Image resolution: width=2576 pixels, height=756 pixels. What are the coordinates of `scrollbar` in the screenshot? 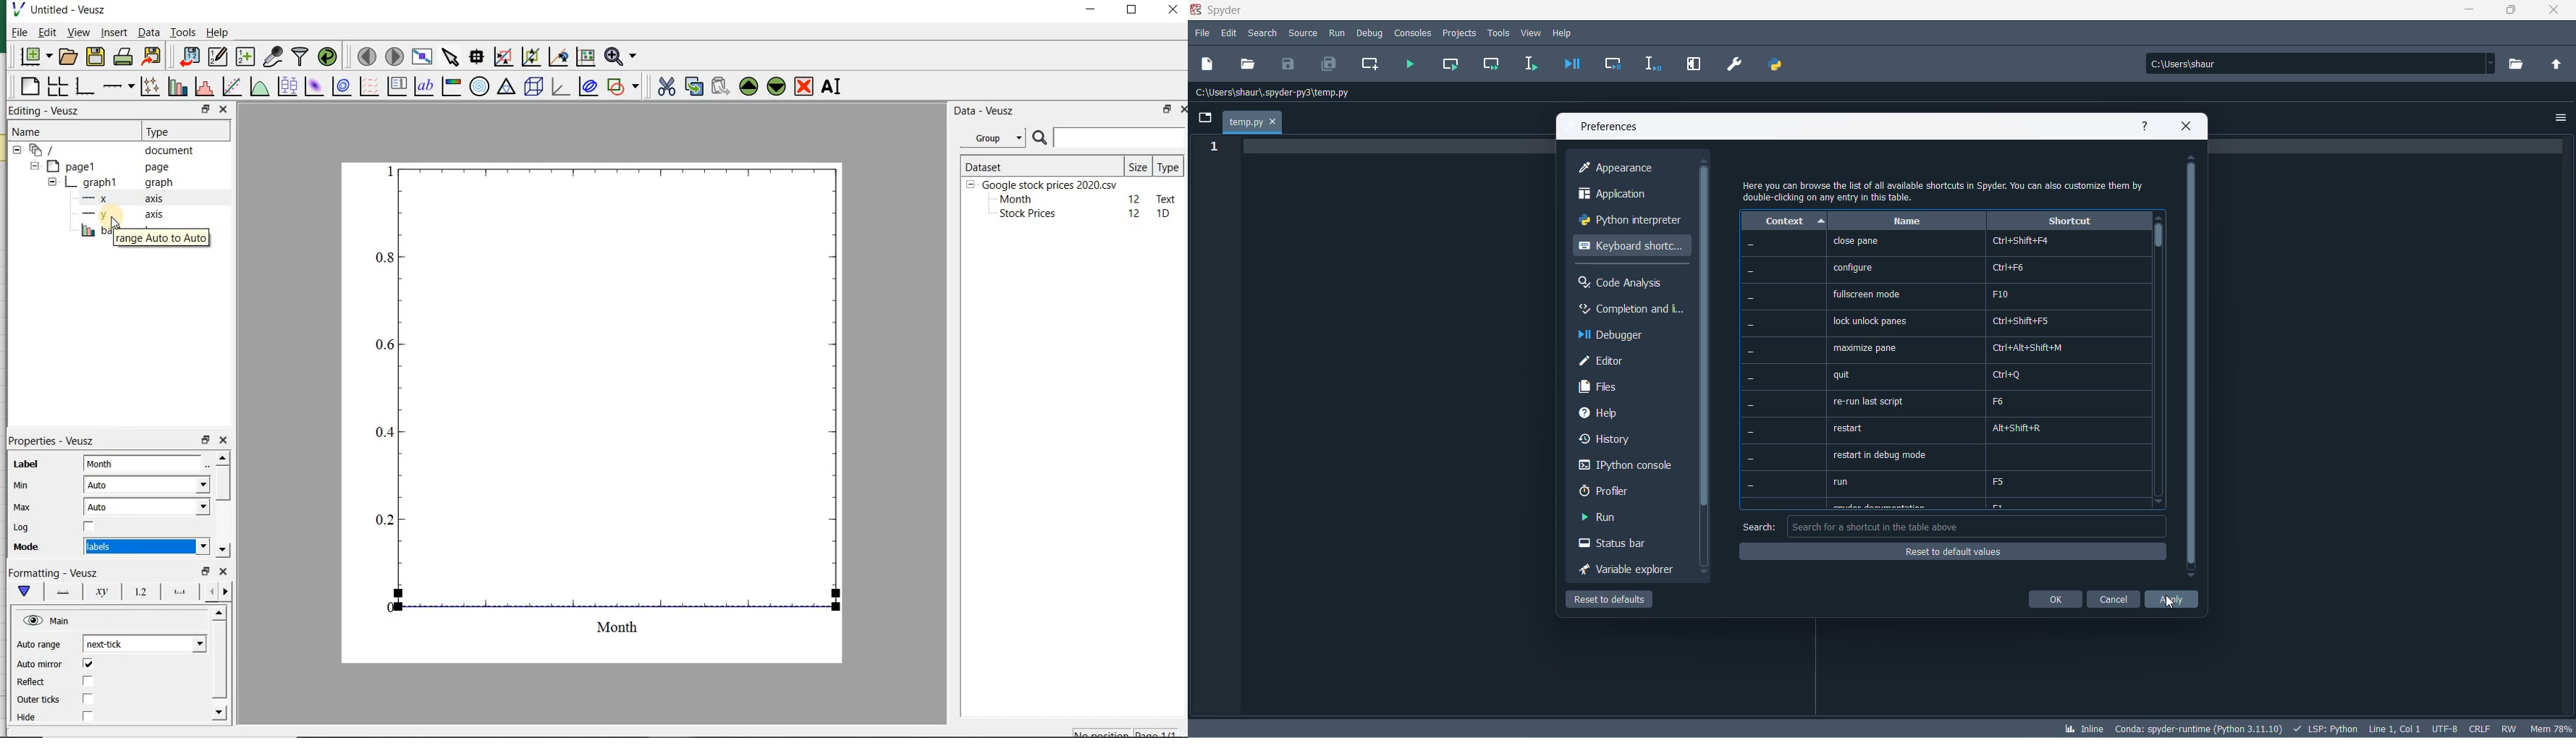 It's located at (2190, 367).